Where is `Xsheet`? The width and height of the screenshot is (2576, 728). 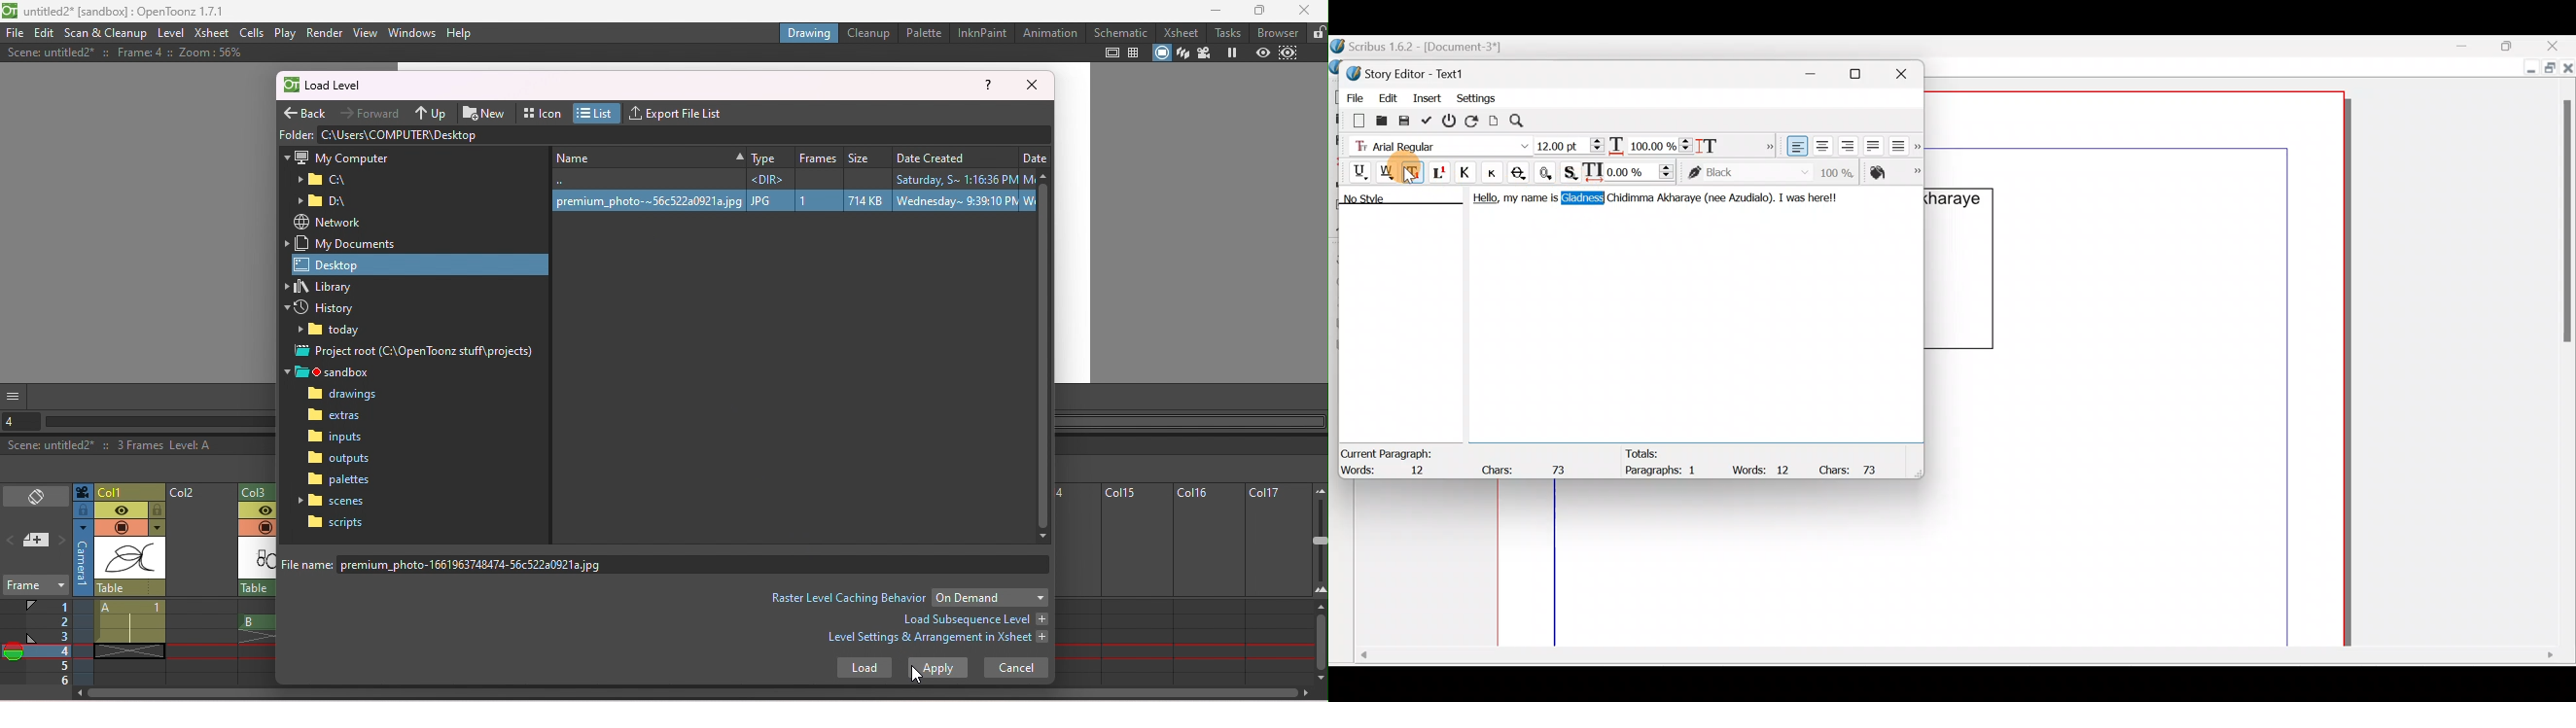 Xsheet is located at coordinates (1183, 32).